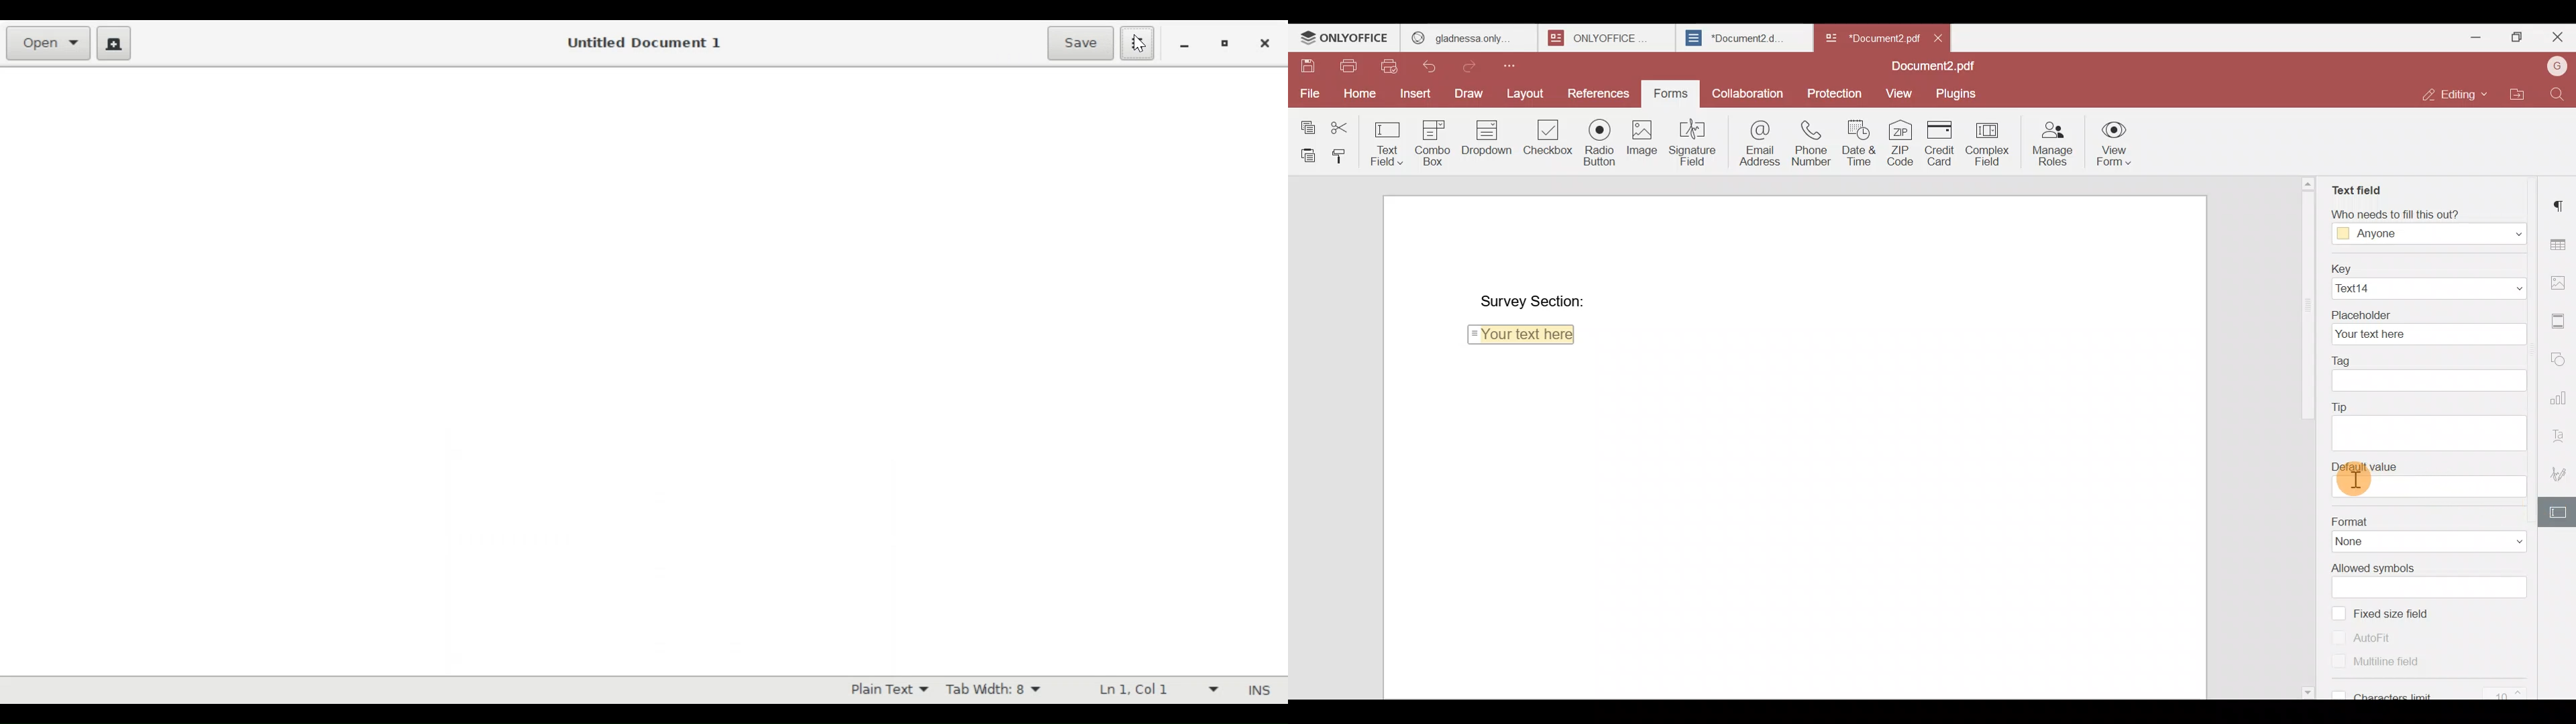 The image size is (2576, 728). What do you see at coordinates (2523, 95) in the screenshot?
I see `Open file location` at bounding box center [2523, 95].